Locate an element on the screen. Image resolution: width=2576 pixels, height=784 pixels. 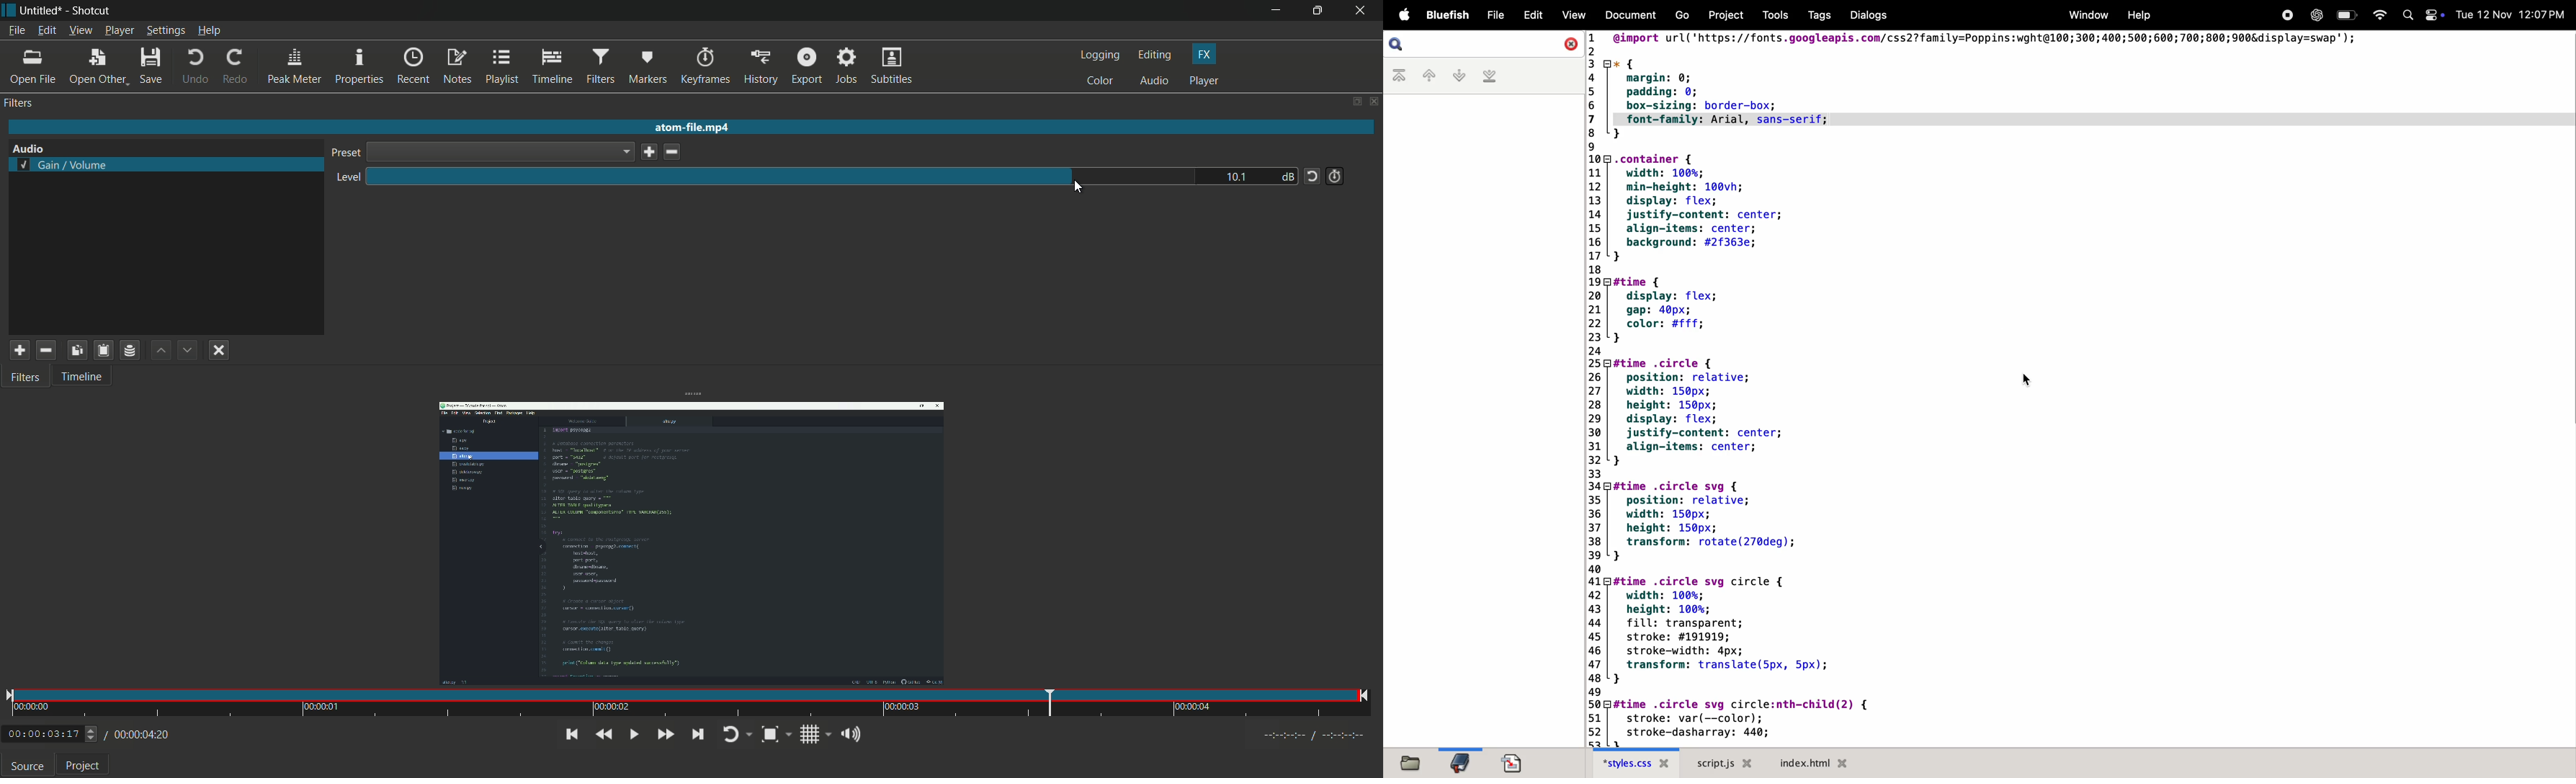
reset tot default is located at coordinates (1312, 176).